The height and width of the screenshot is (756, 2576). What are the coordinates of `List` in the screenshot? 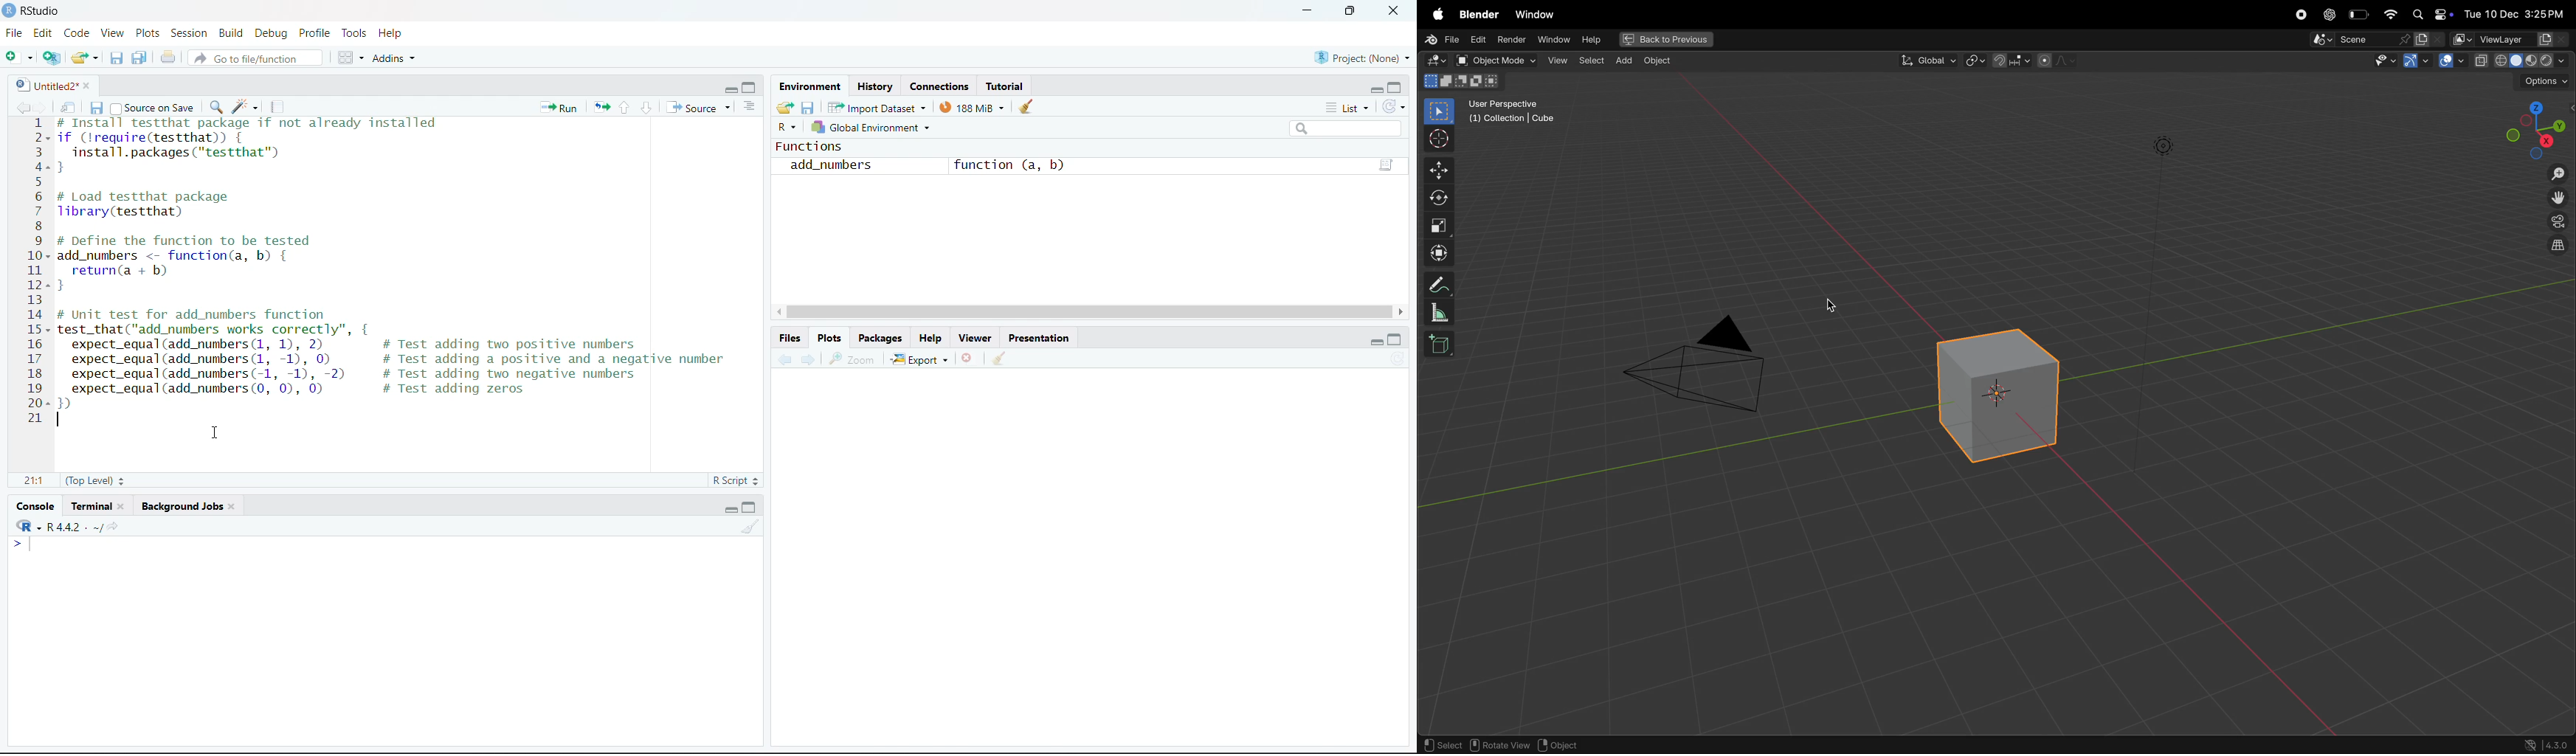 It's located at (1347, 108).